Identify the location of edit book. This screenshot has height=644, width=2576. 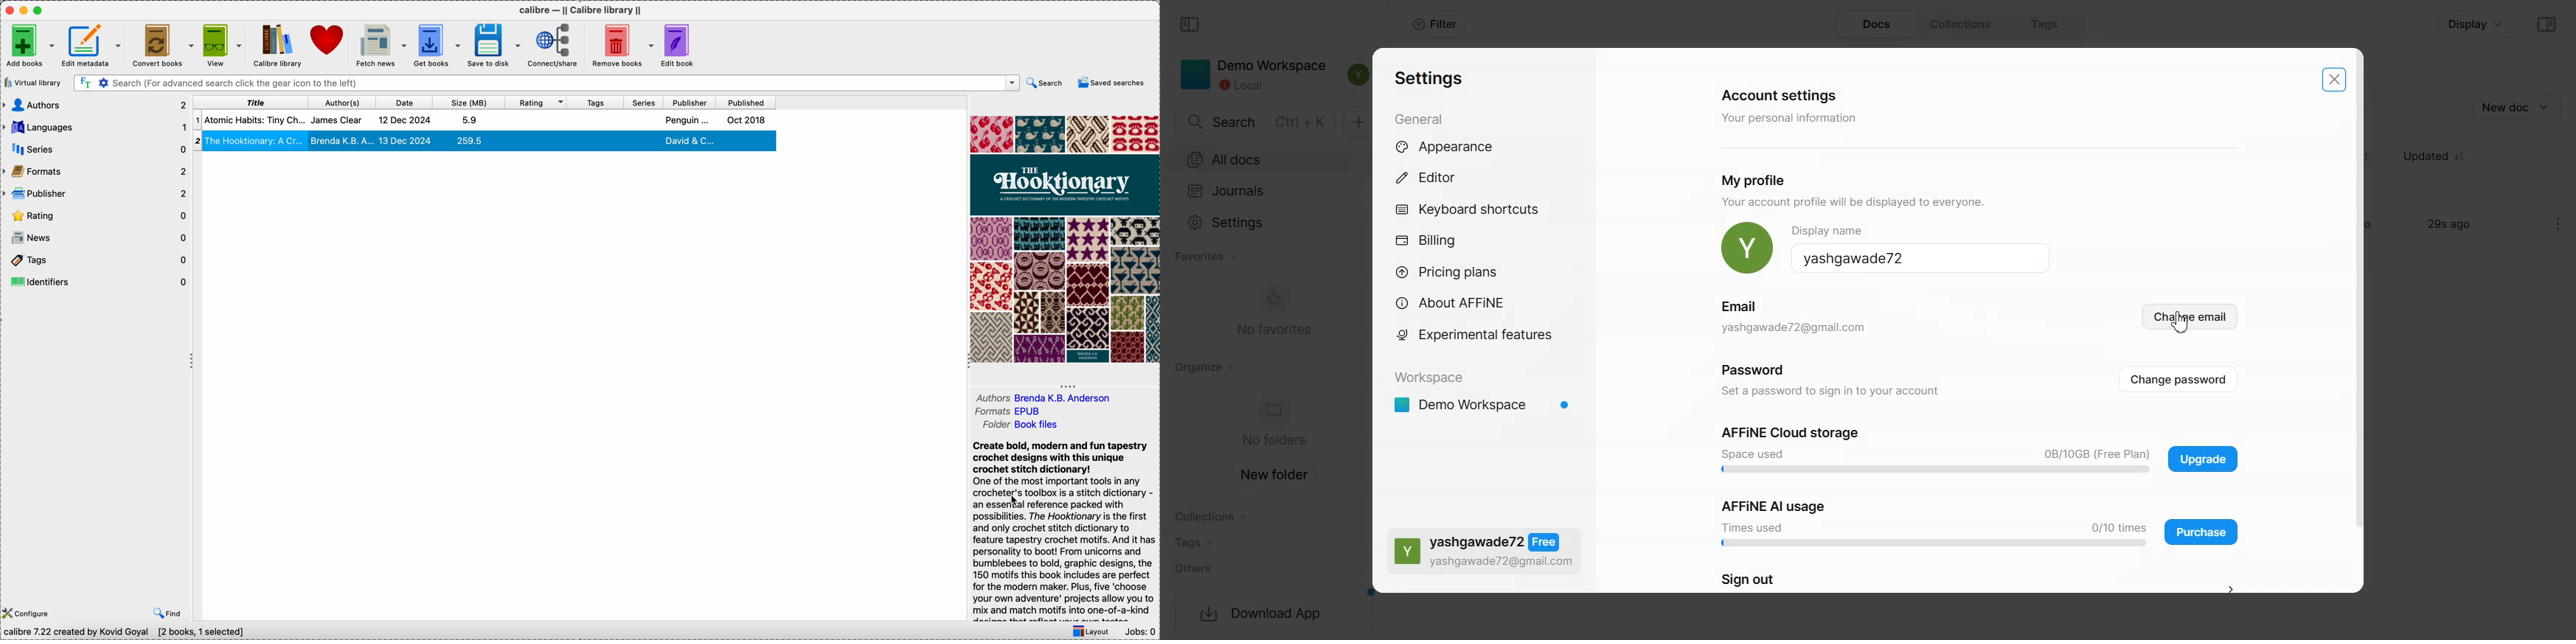
(678, 45).